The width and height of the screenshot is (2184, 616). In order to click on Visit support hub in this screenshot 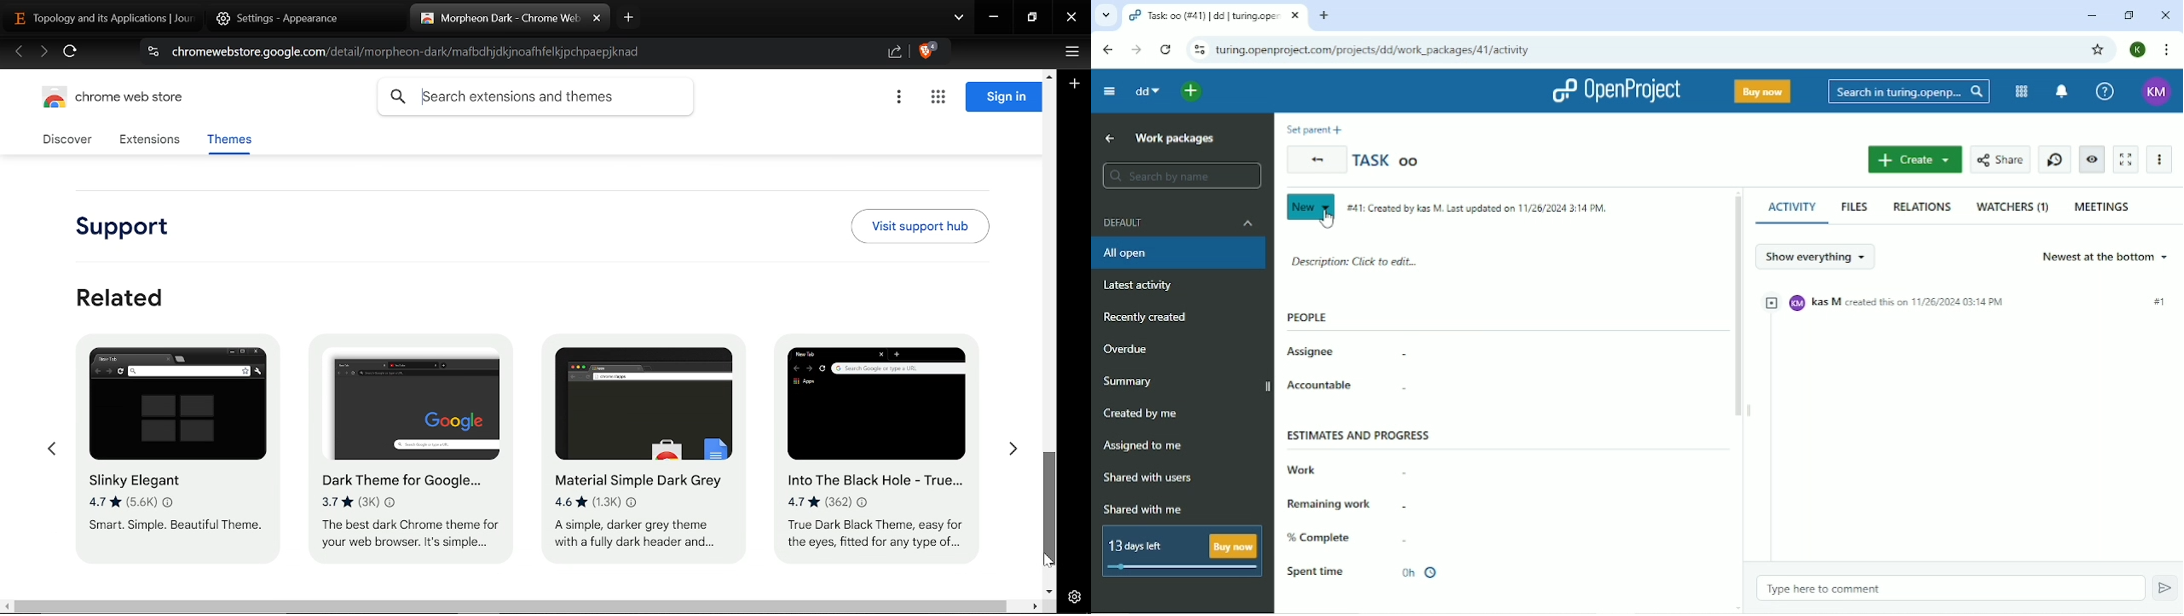, I will do `click(920, 226)`.